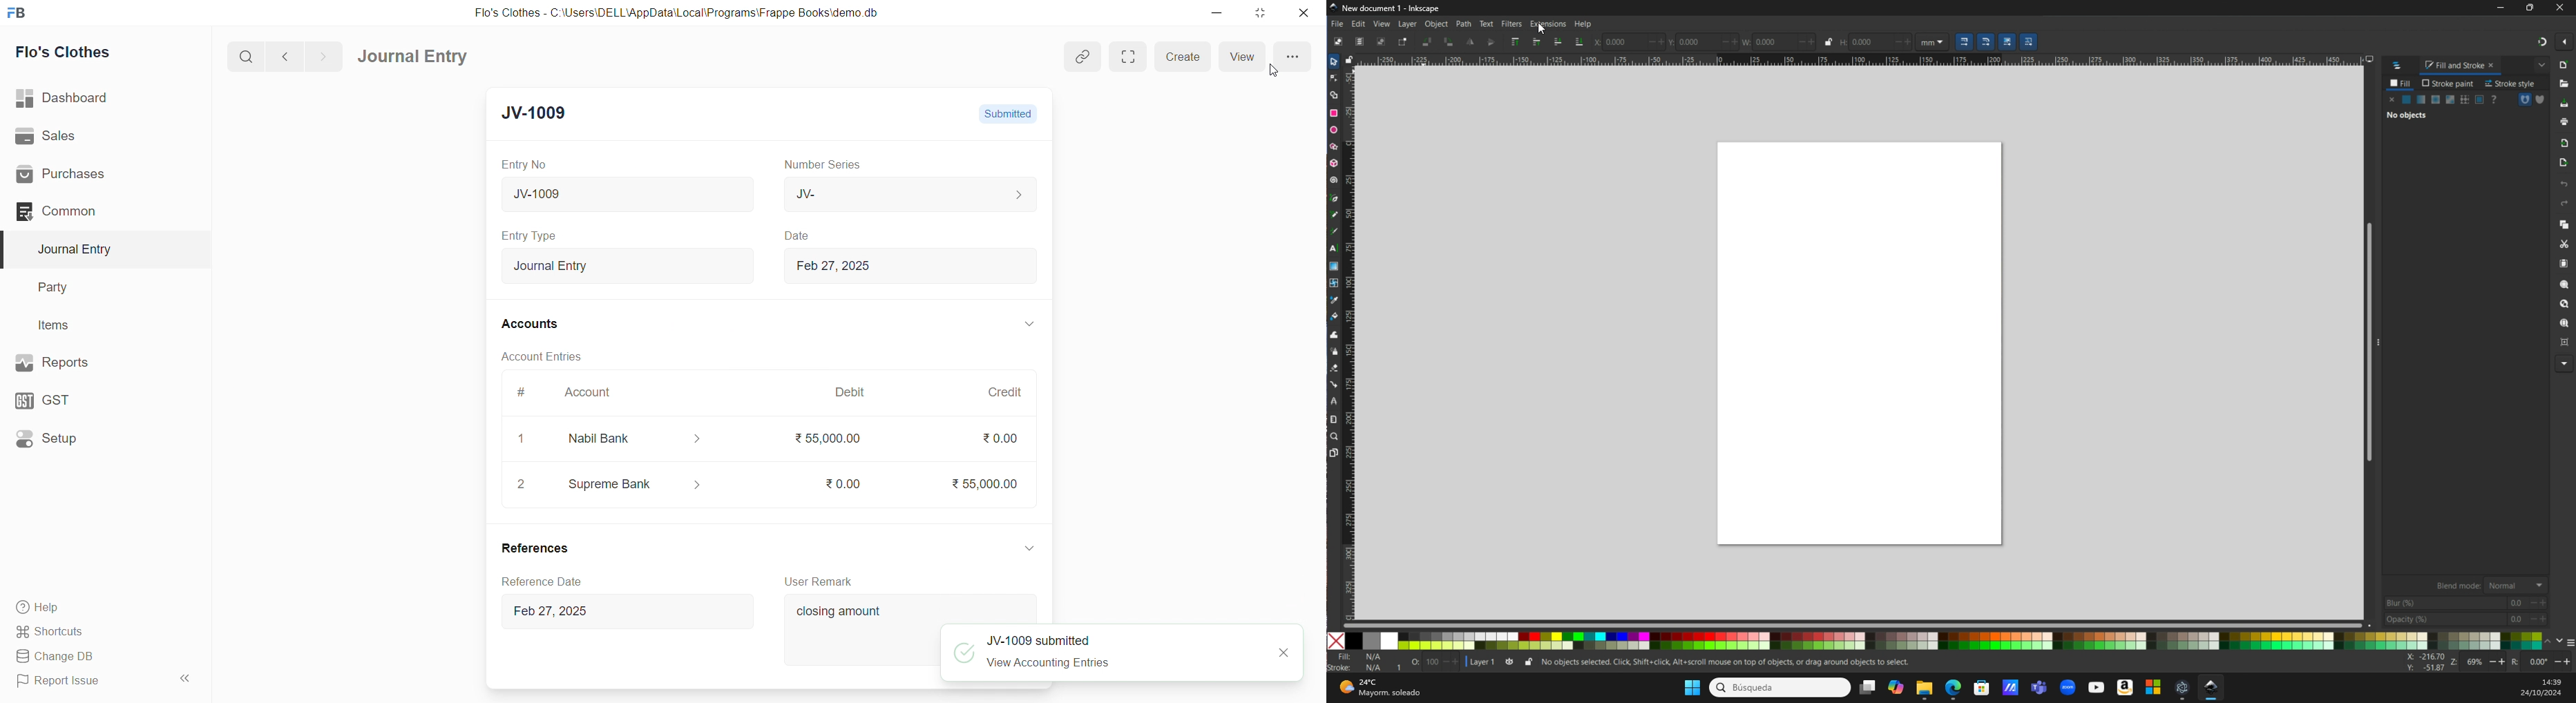 This screenshot has height=728, width=2576. What do you see at coordinates (825, 441) in the screenshot?
I see `₹55000.00` at bounding box center [825, 441].